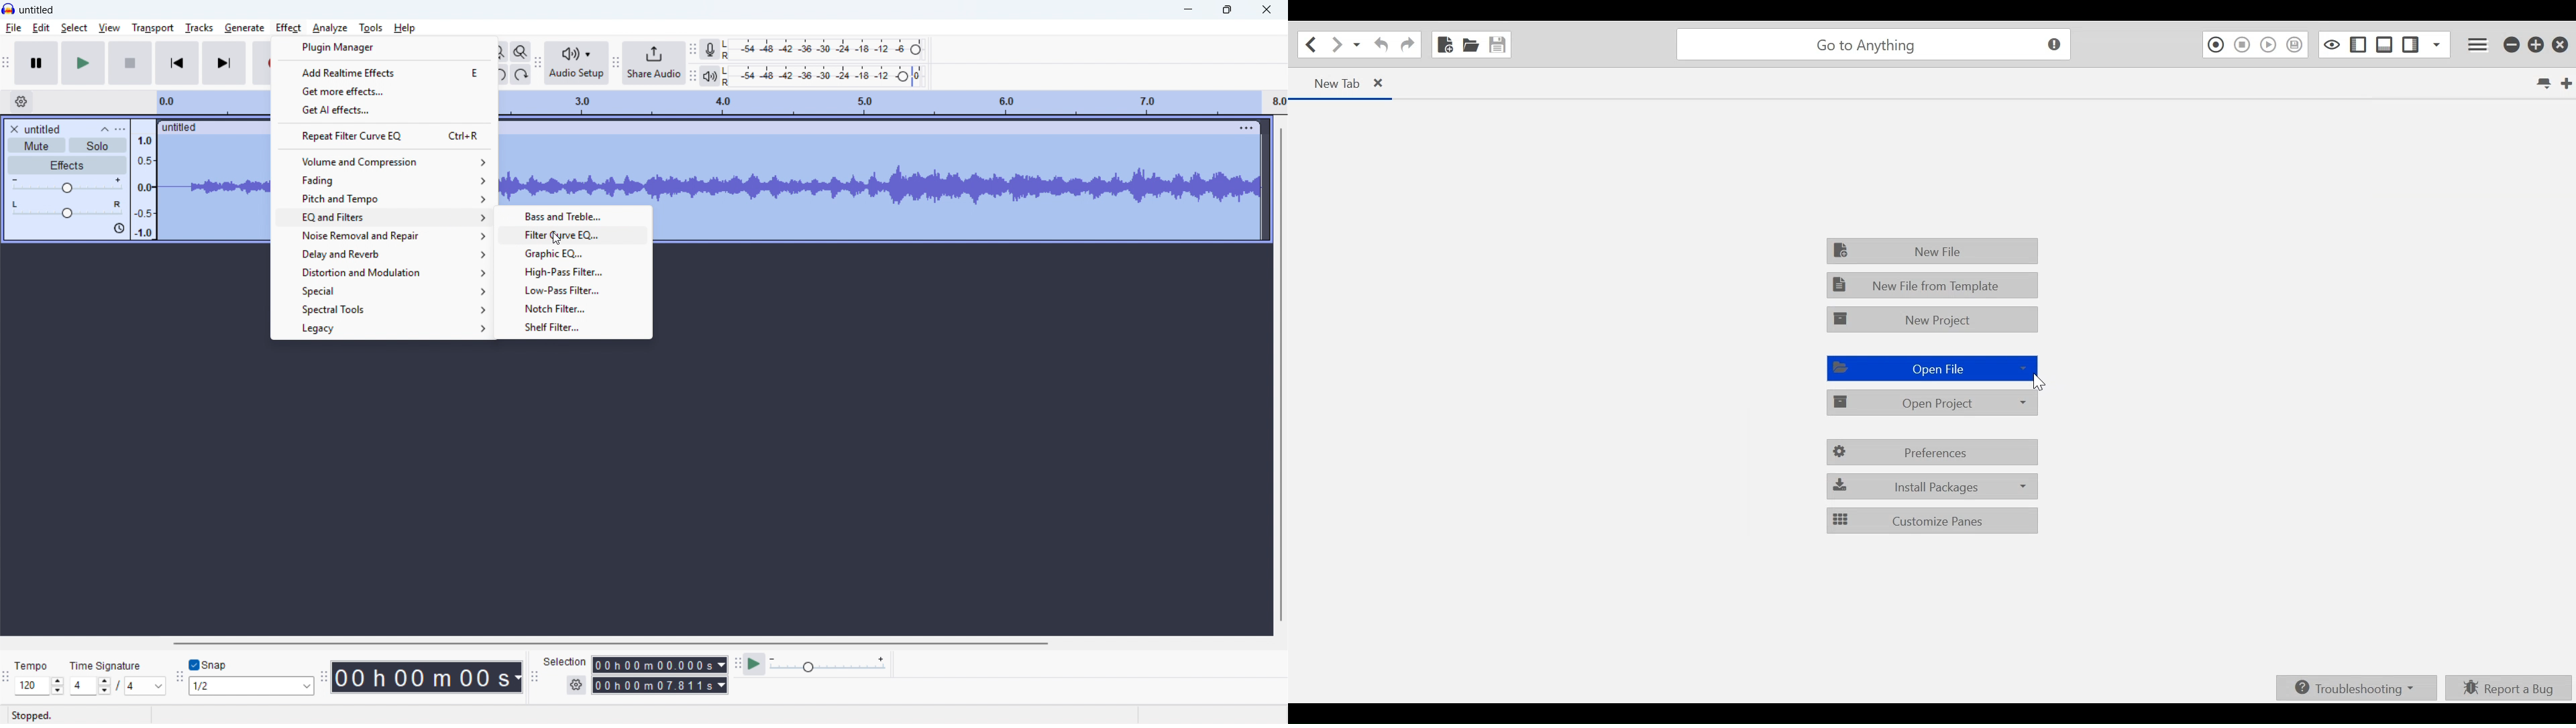  I want to click on Click to drag , so click(868, 127).